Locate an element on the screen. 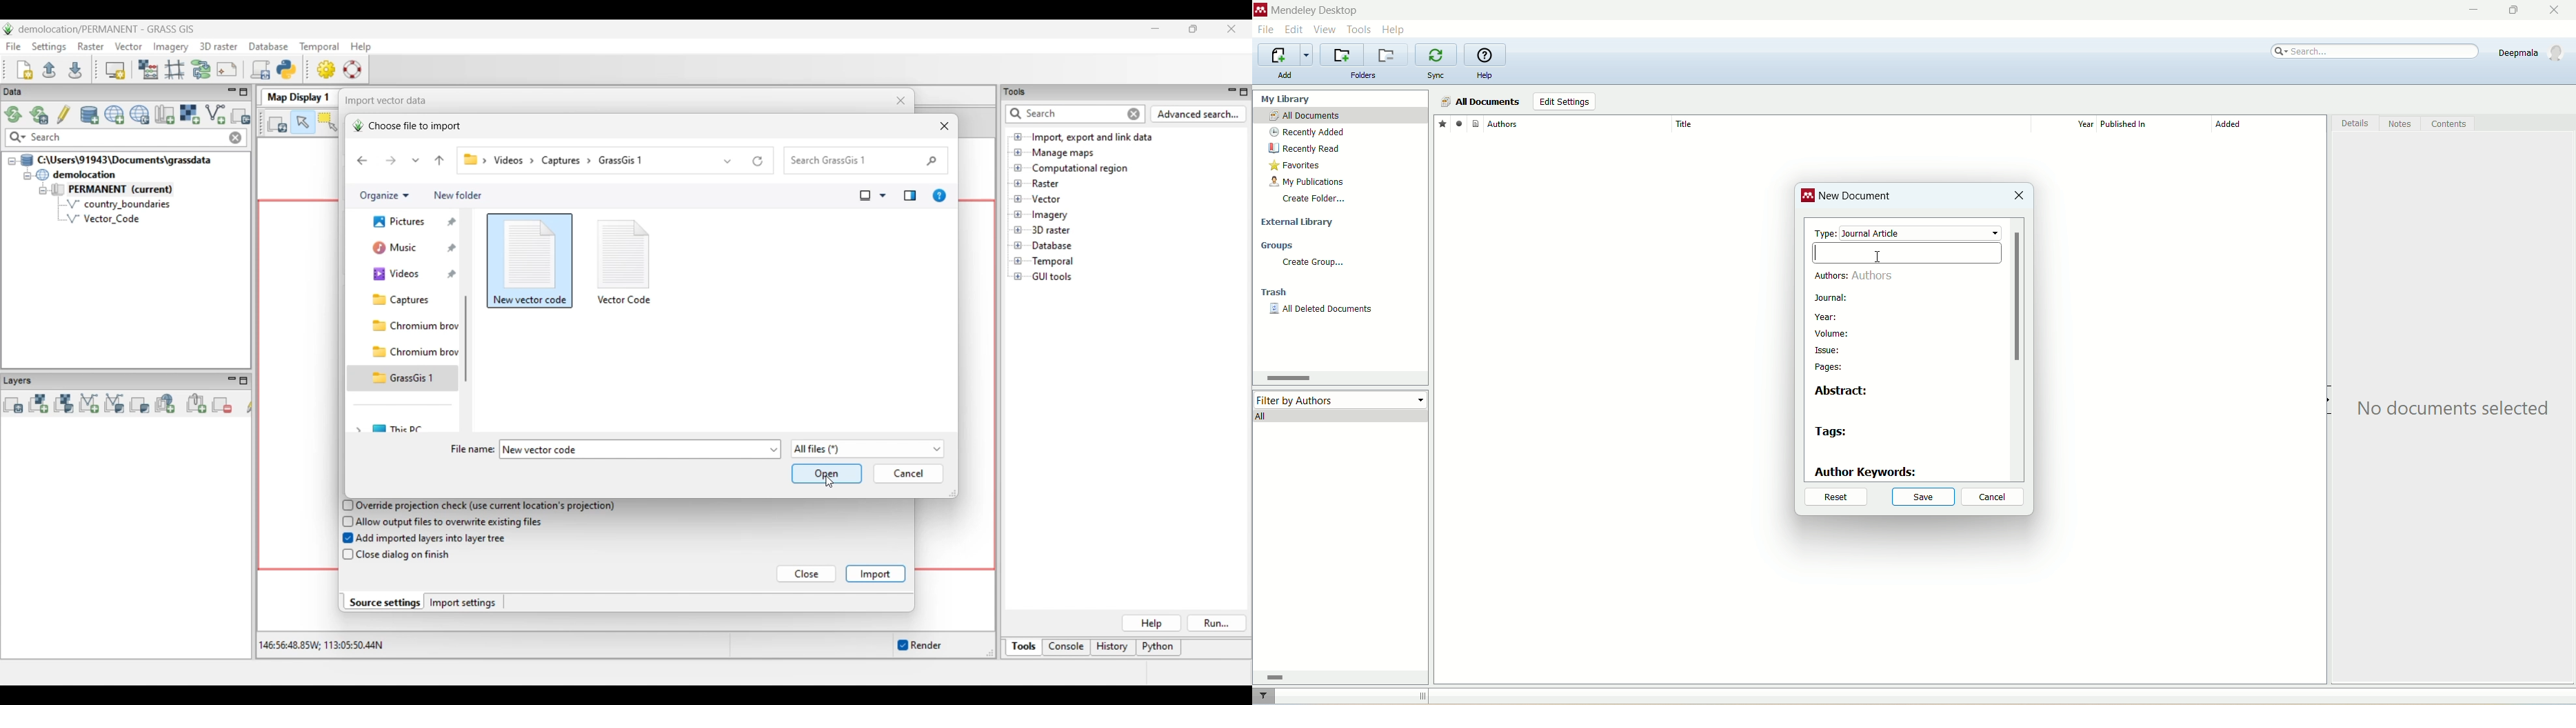 This screenshot has height=728, width=2576. notes is located at coordinates (2402, 124).